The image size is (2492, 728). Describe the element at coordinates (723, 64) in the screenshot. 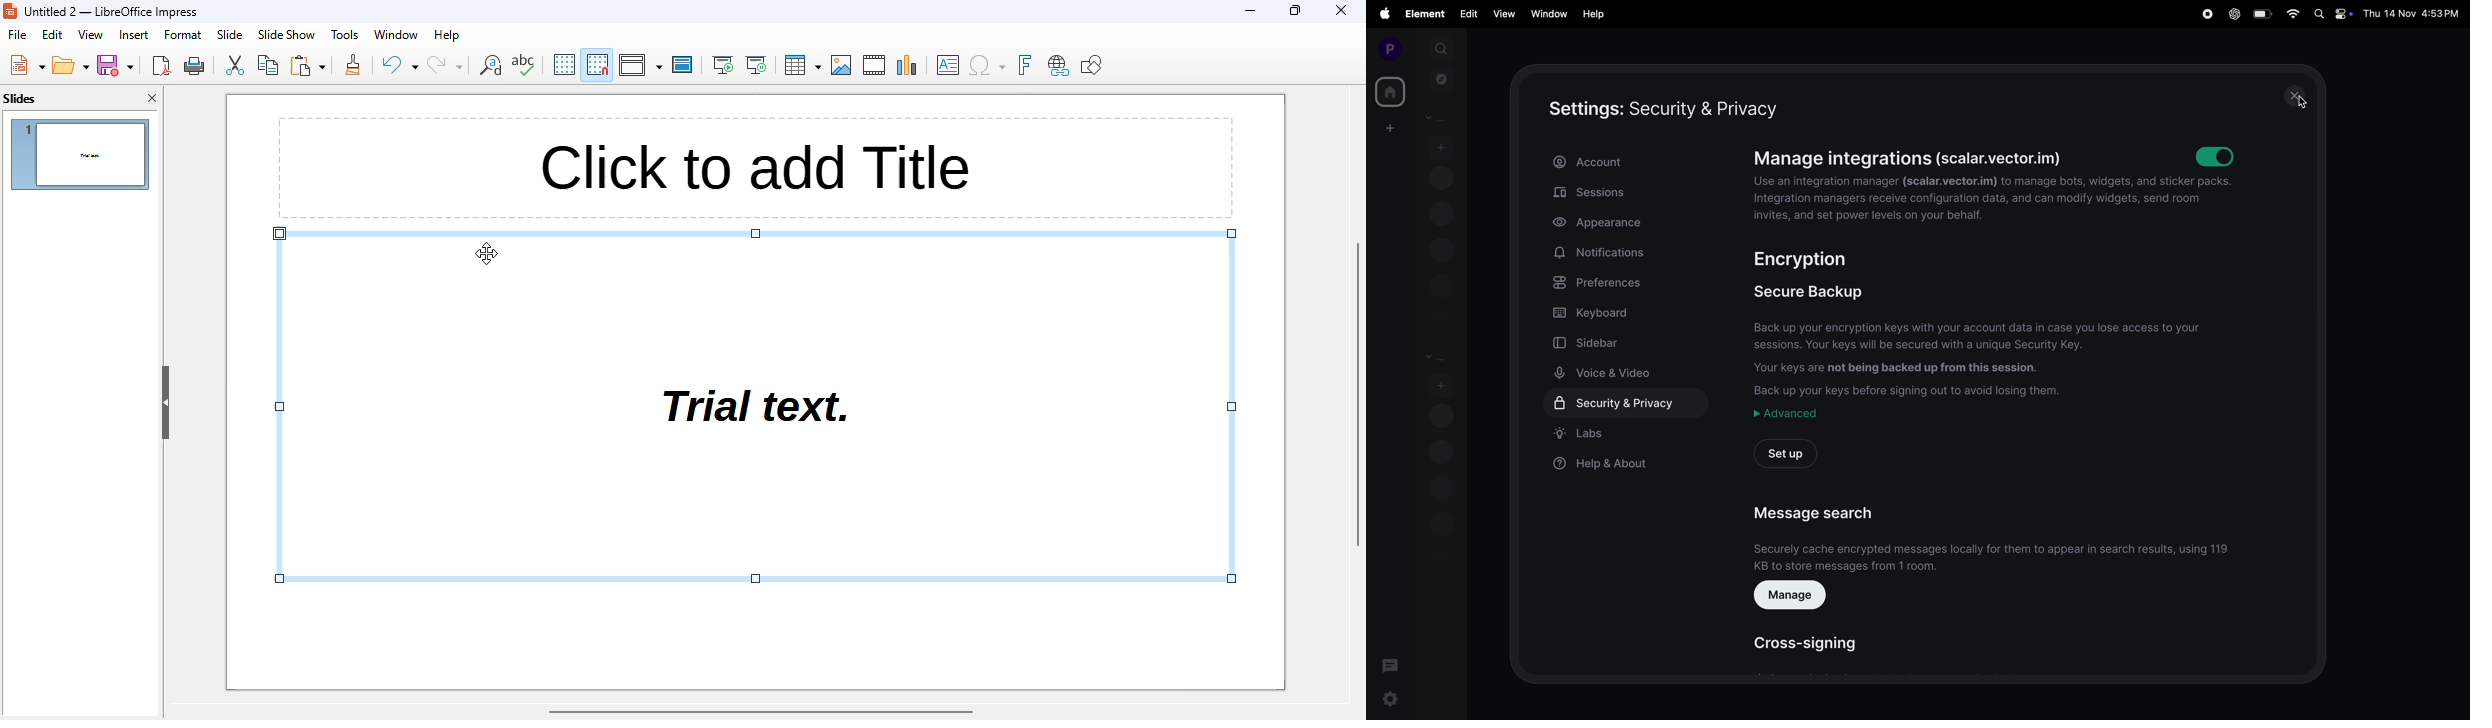

I see `start from first slide` at that location.